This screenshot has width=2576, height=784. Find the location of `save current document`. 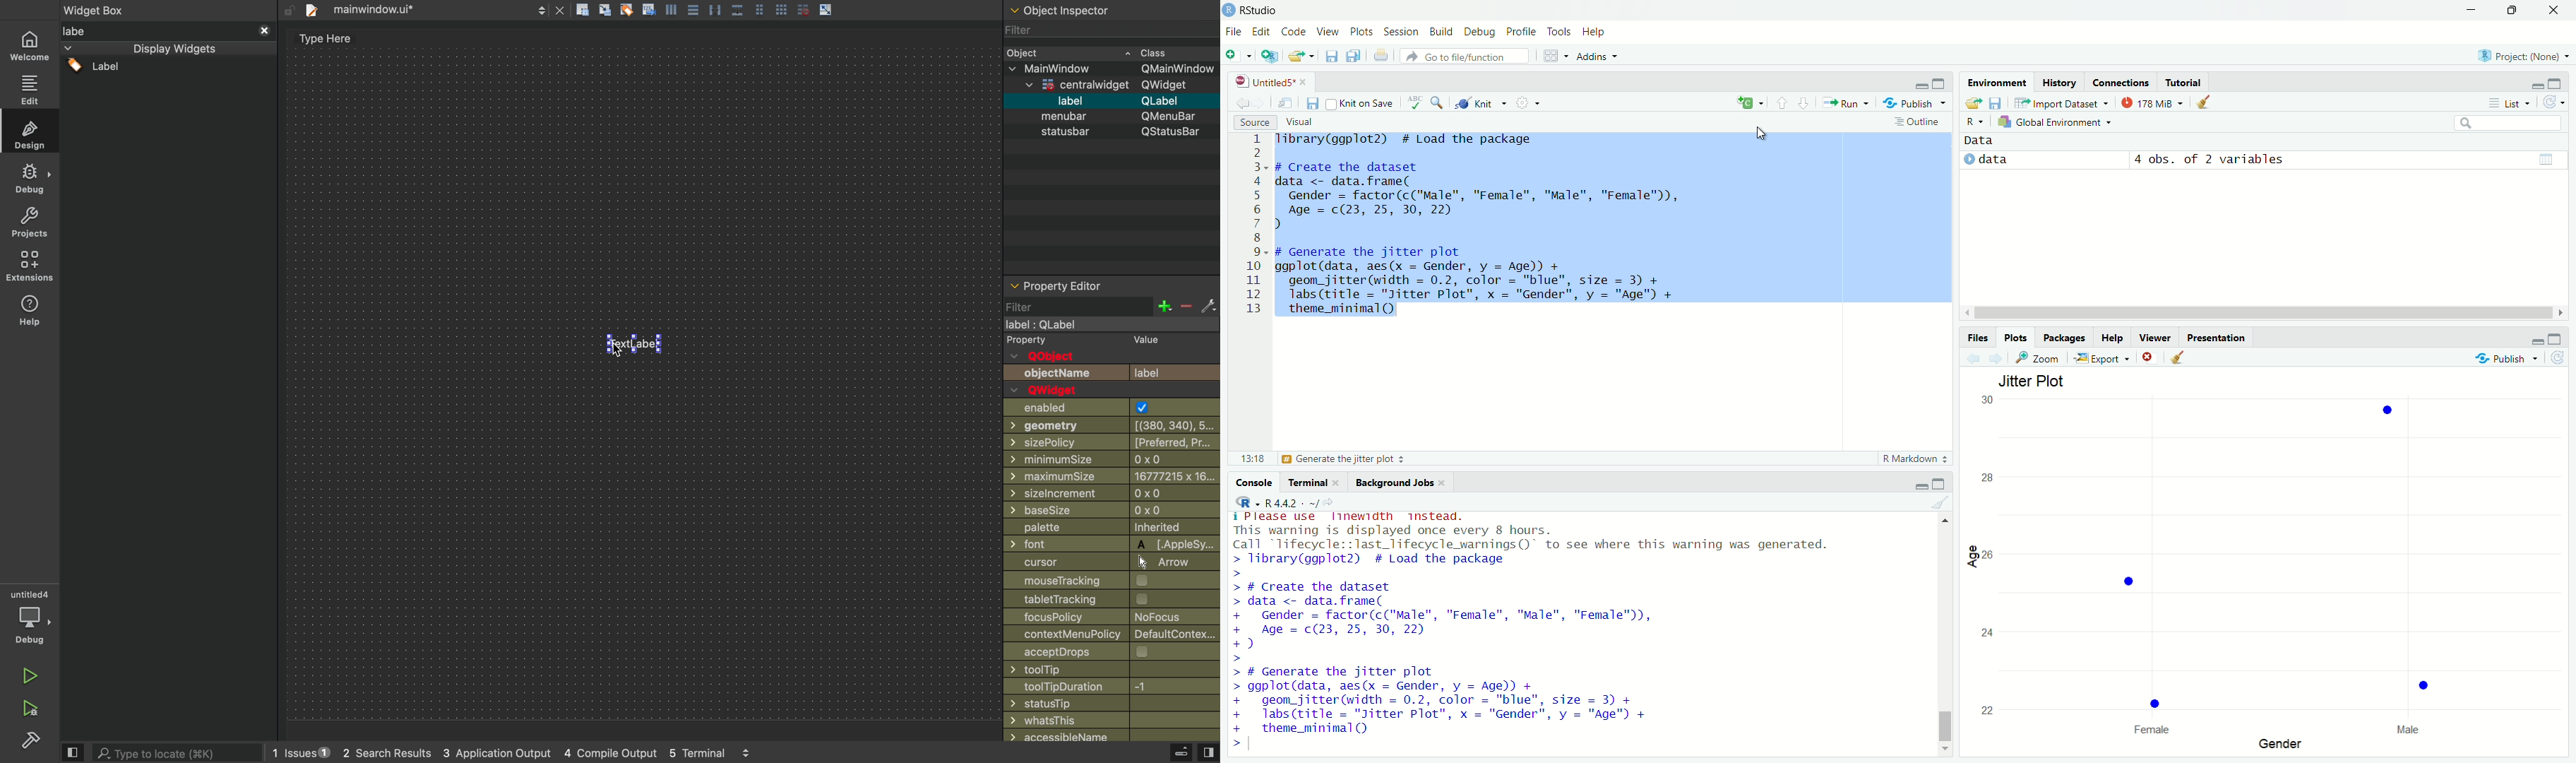

save current document is located at coordinates (1332, 55).